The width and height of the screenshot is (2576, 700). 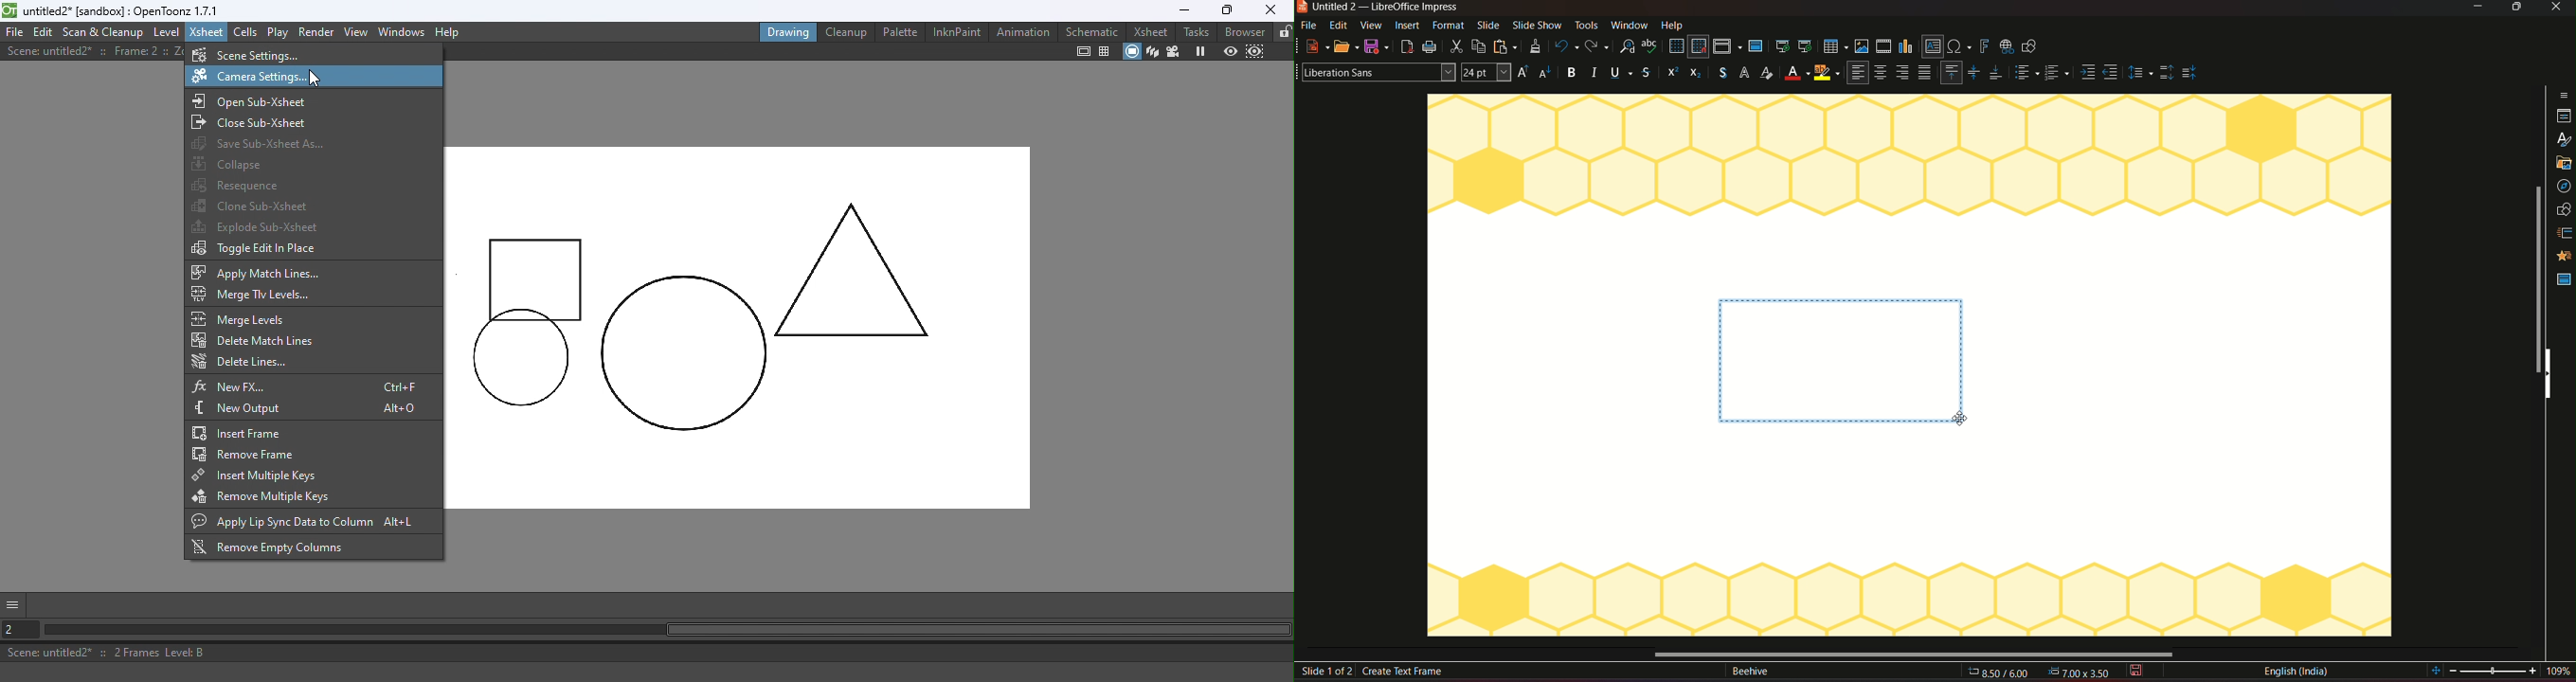 What do you see at coordinates (1676, 46) in the screenshot?
I see `display grid` at bounding box center [1676, 46].